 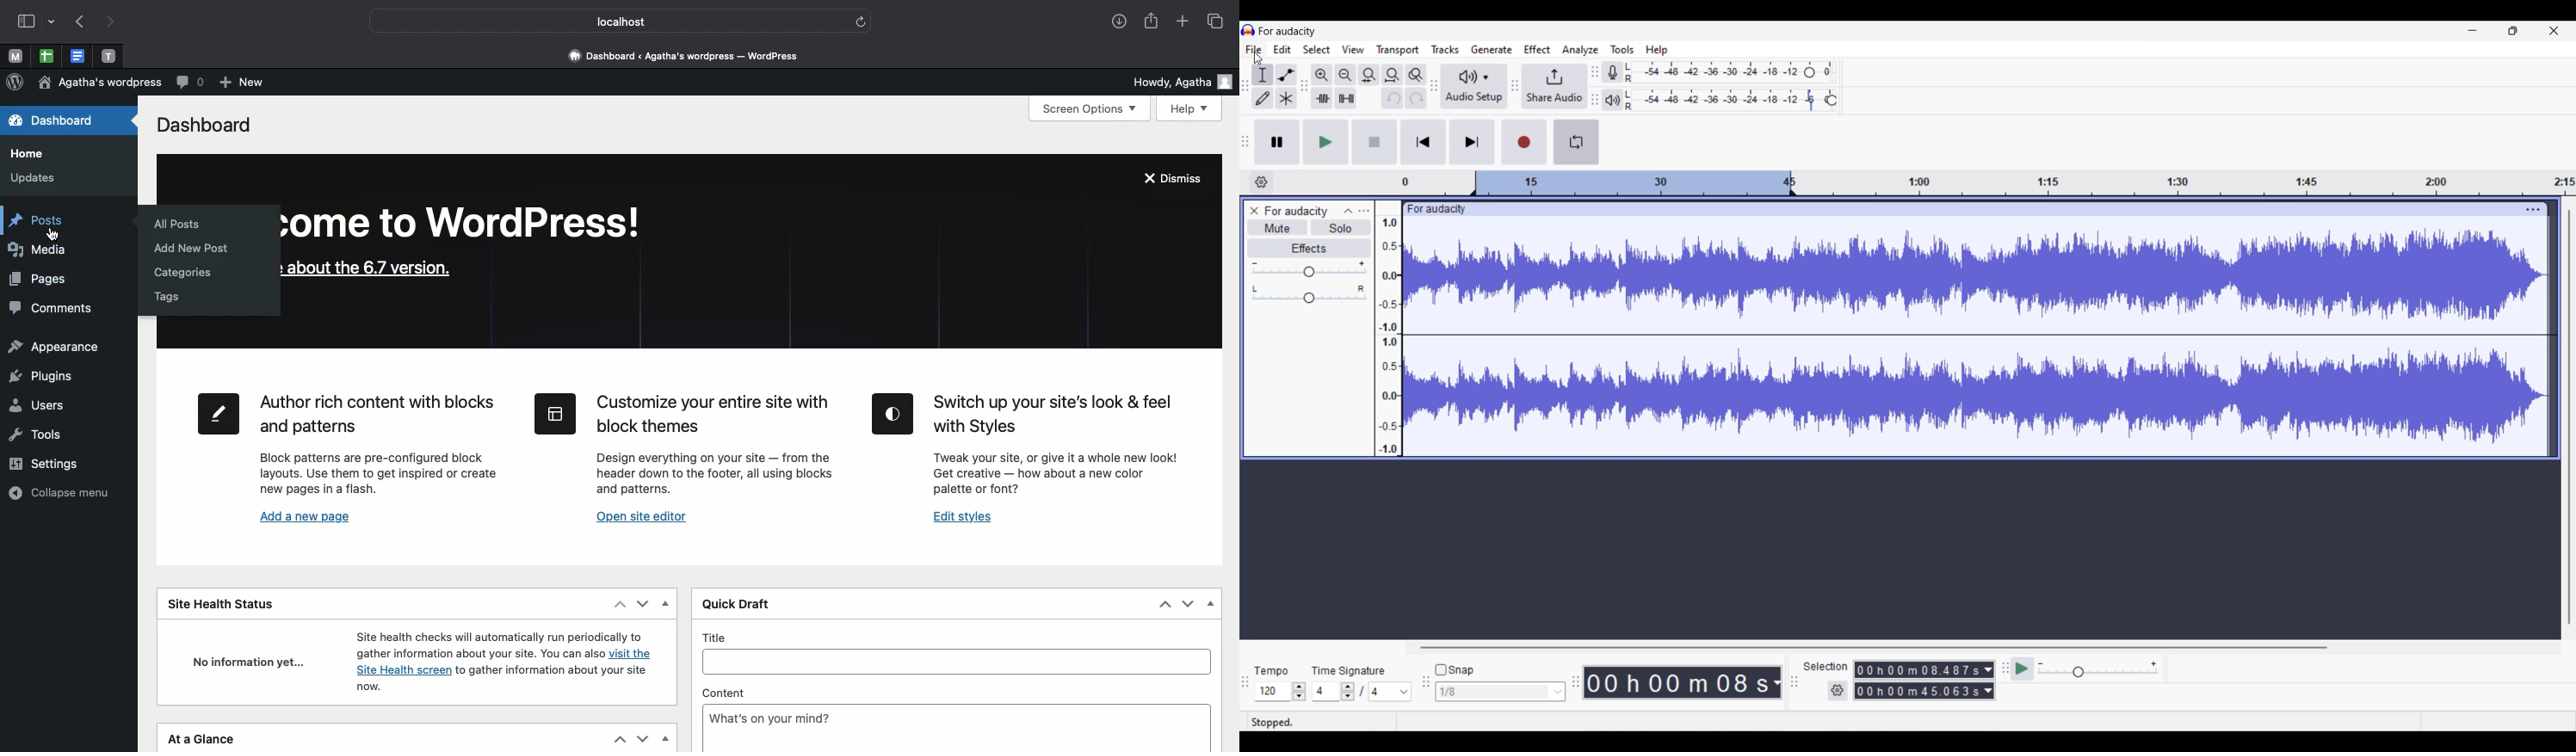 What do you see at coordinates (15, 83) in the screenshot?
I see `Wordpress` at bounding box center [15, 83].